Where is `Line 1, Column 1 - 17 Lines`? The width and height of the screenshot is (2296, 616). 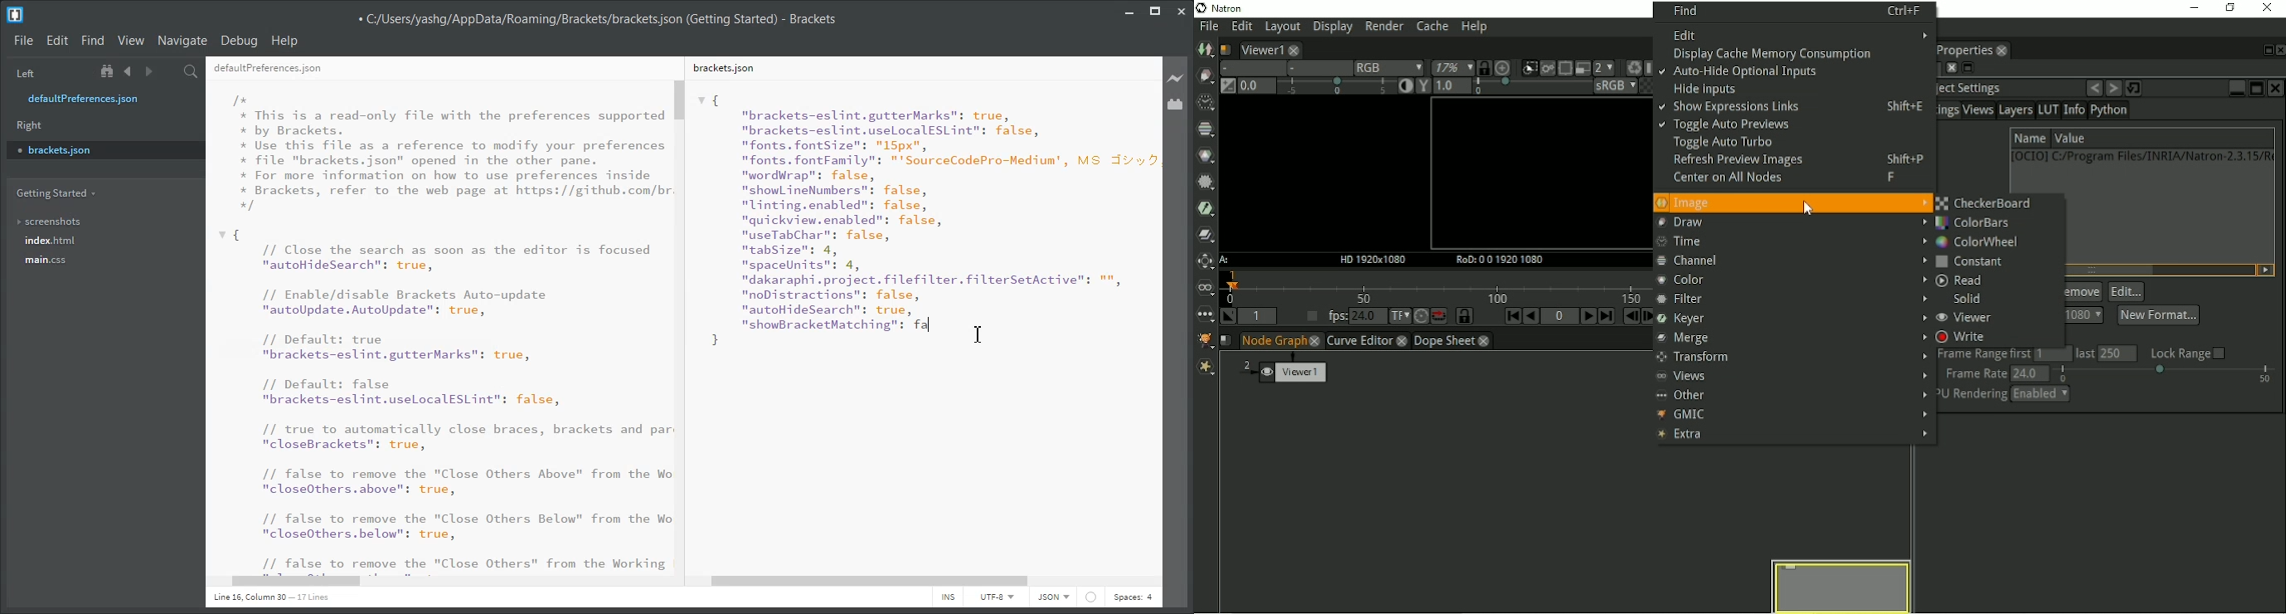
Line 1, Column 1 - 17 Lines is located at coordinates (269, 598).